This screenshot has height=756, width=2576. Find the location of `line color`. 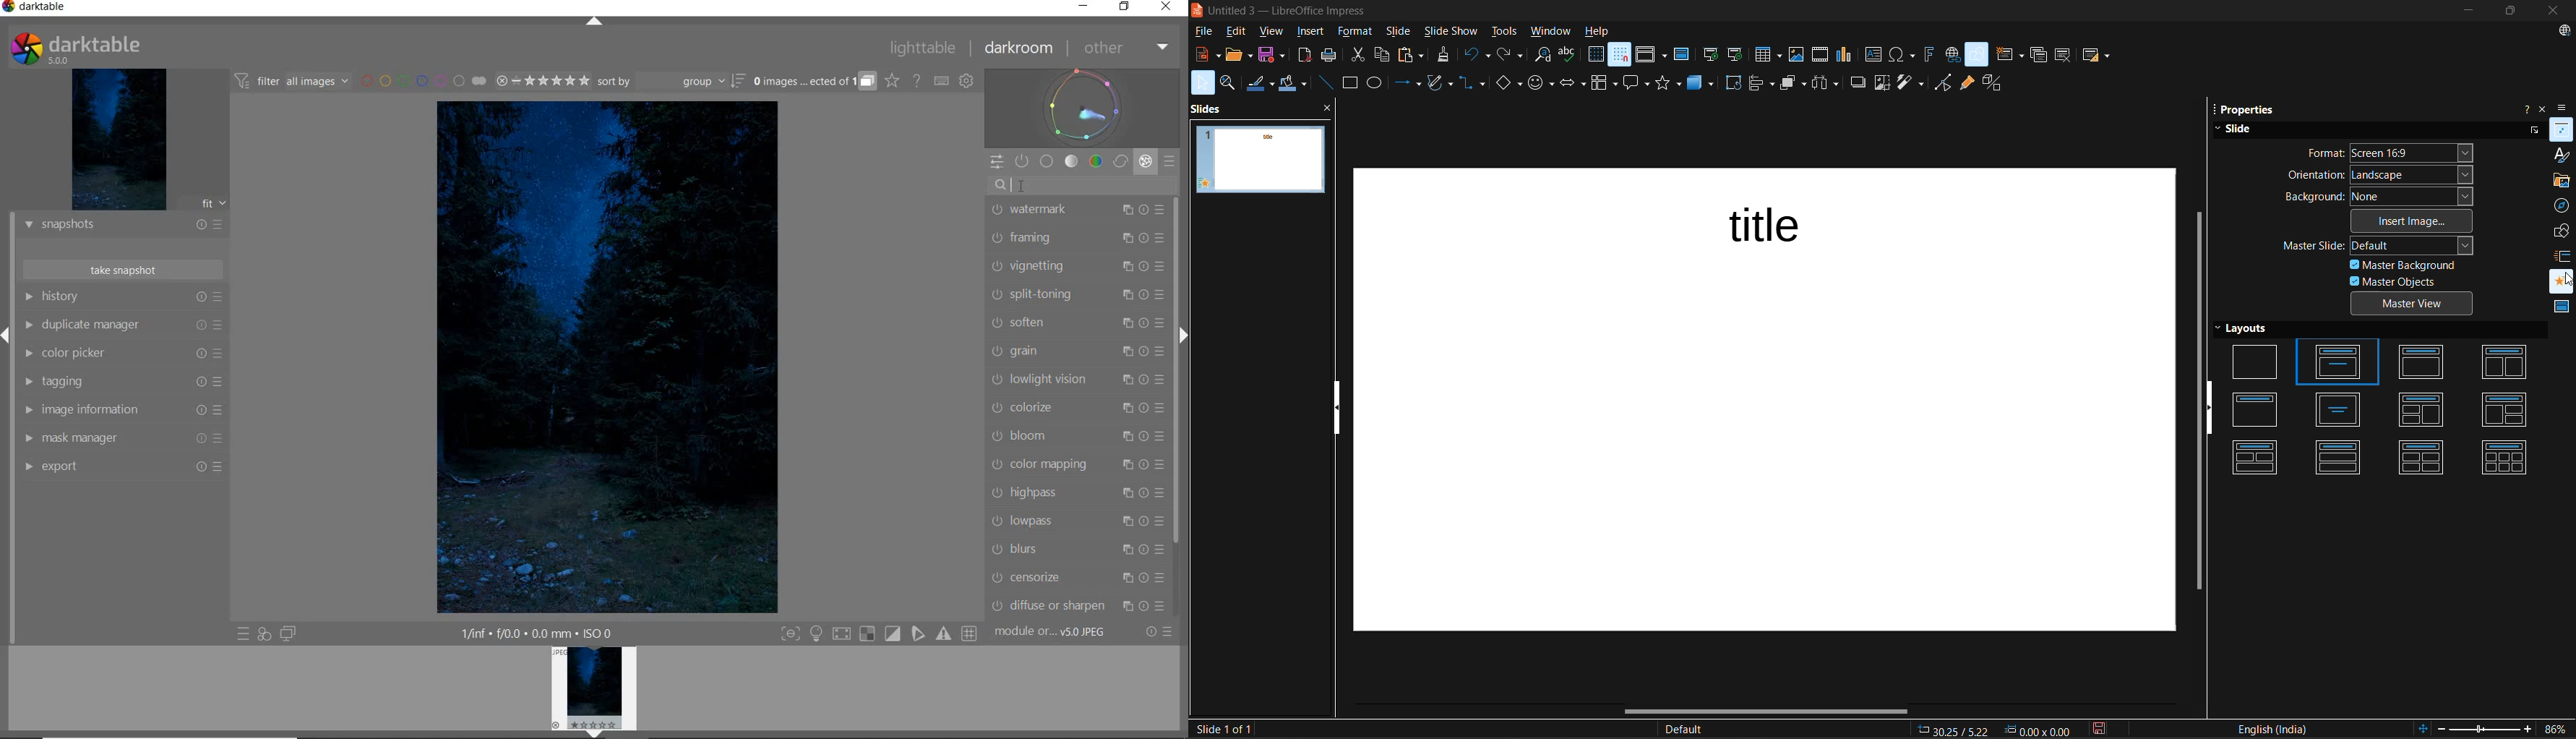

line color is located at coordinates (1261, 83).